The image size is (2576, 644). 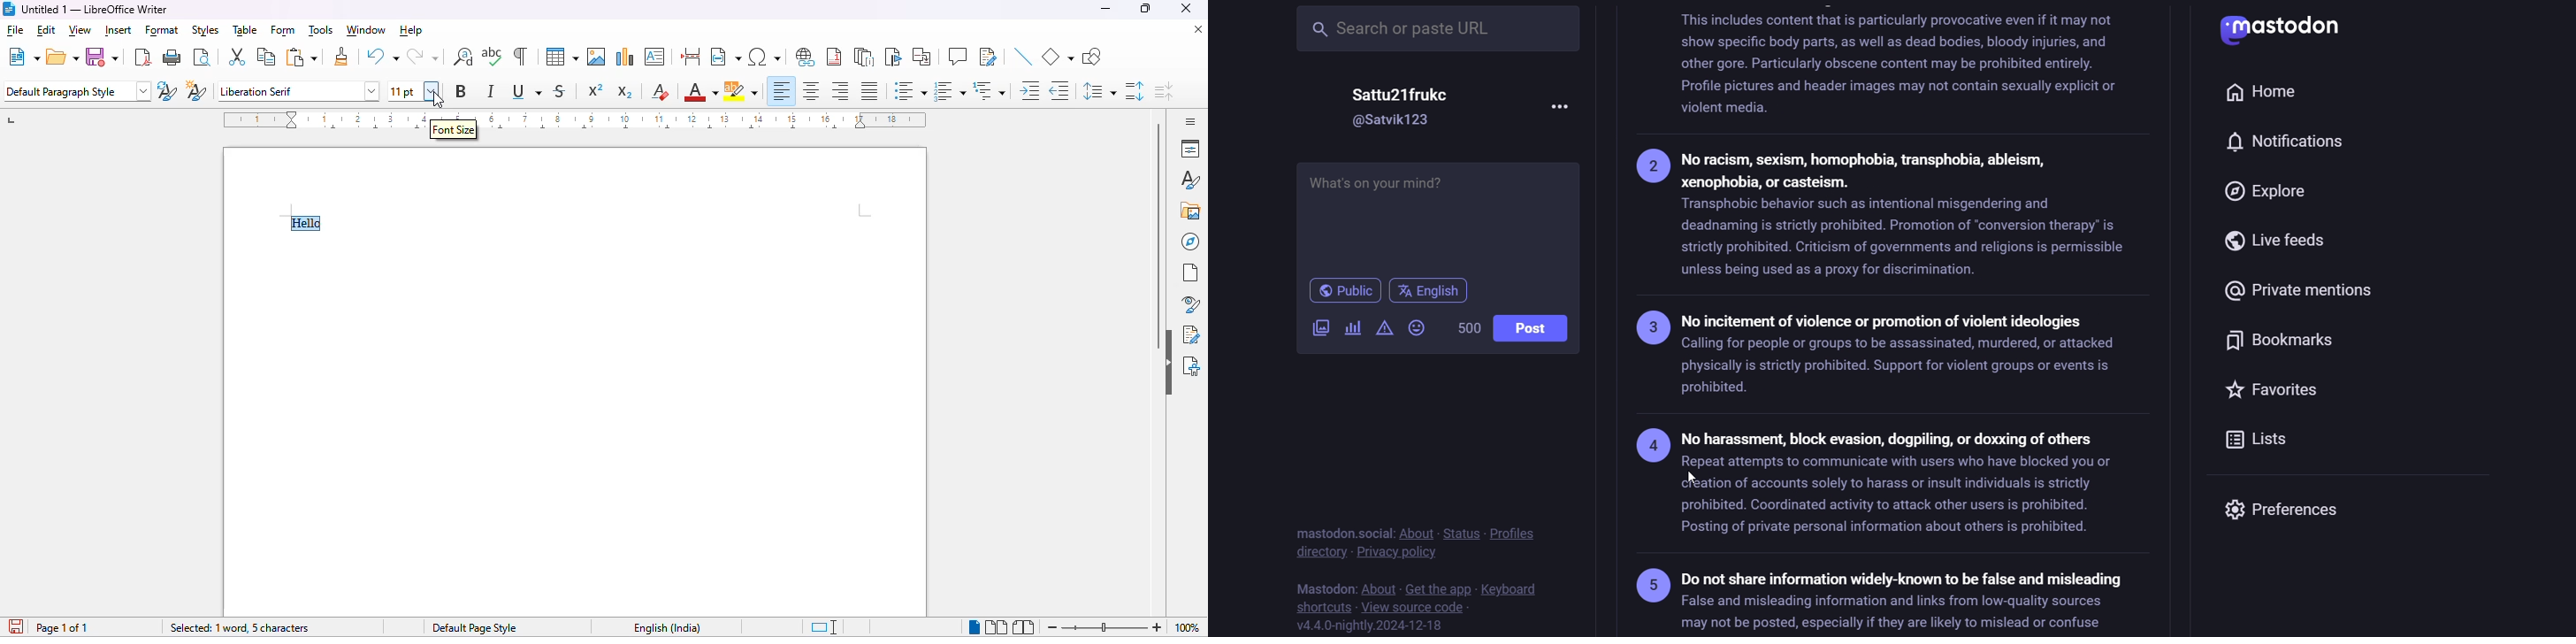 I want to click on post, so click(x=1537, y=328).